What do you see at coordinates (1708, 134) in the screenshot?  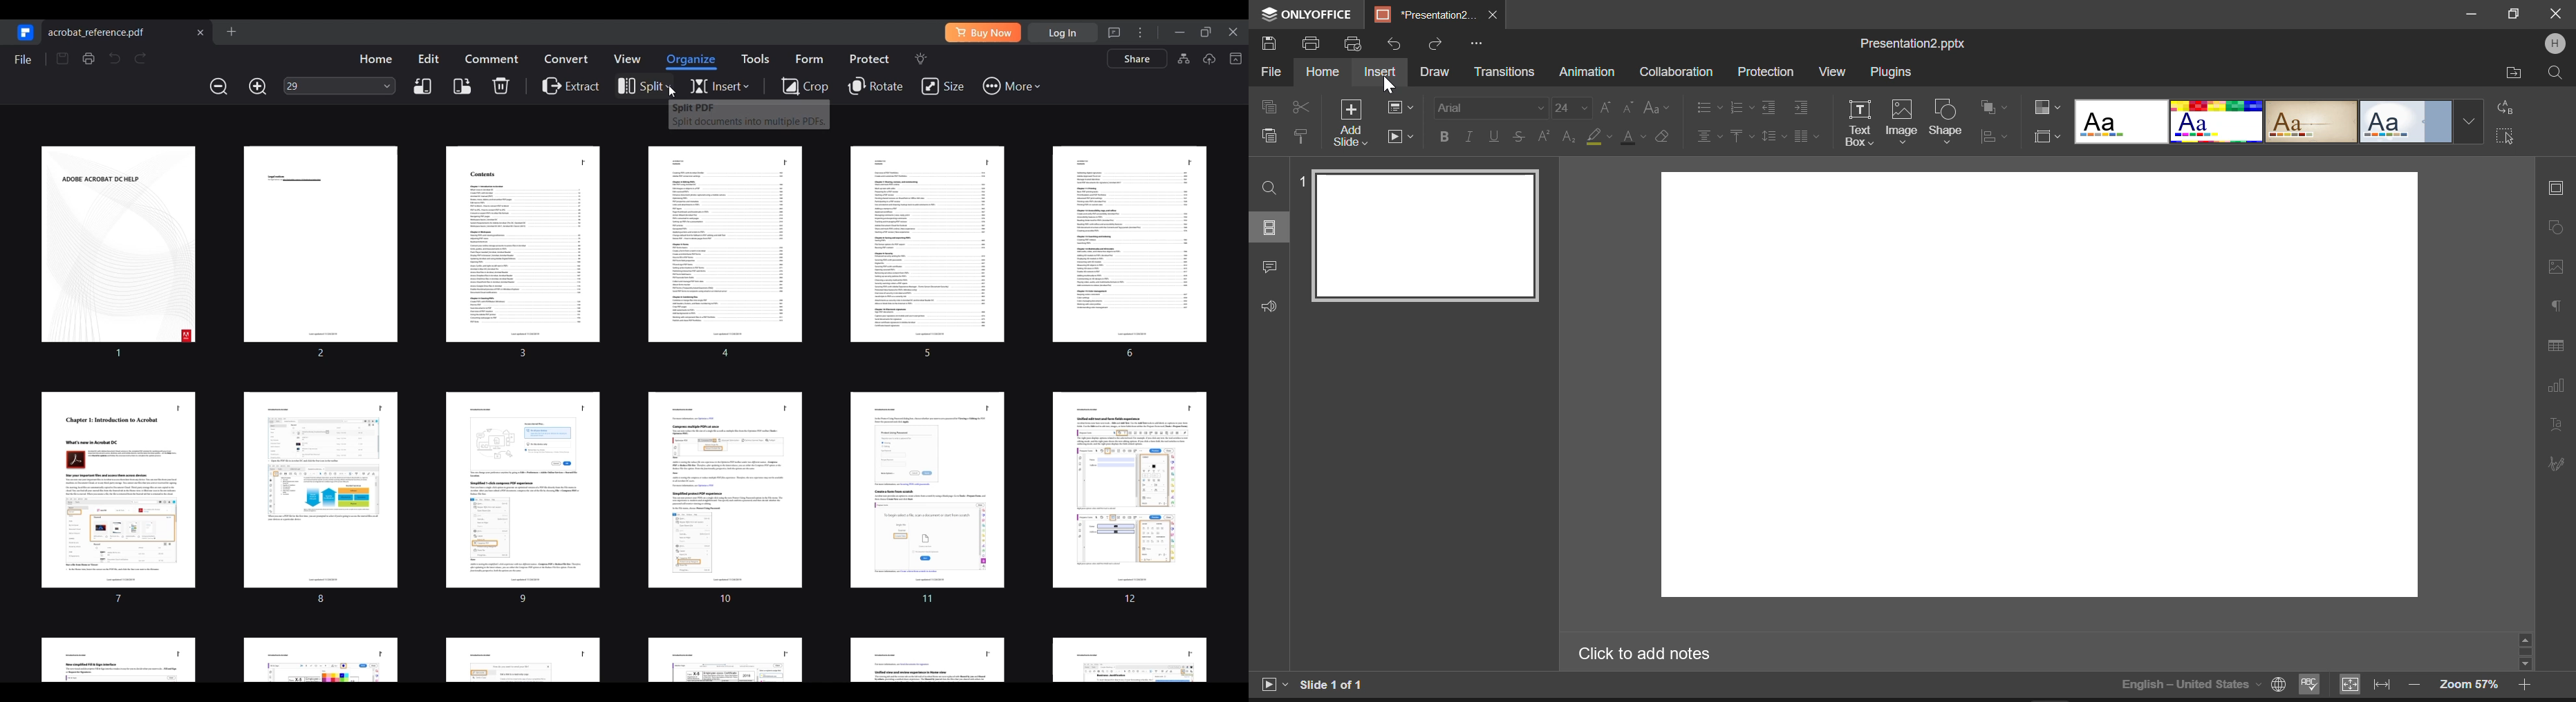 I see `Horizontal Align` at bounding box center [1708, 134].